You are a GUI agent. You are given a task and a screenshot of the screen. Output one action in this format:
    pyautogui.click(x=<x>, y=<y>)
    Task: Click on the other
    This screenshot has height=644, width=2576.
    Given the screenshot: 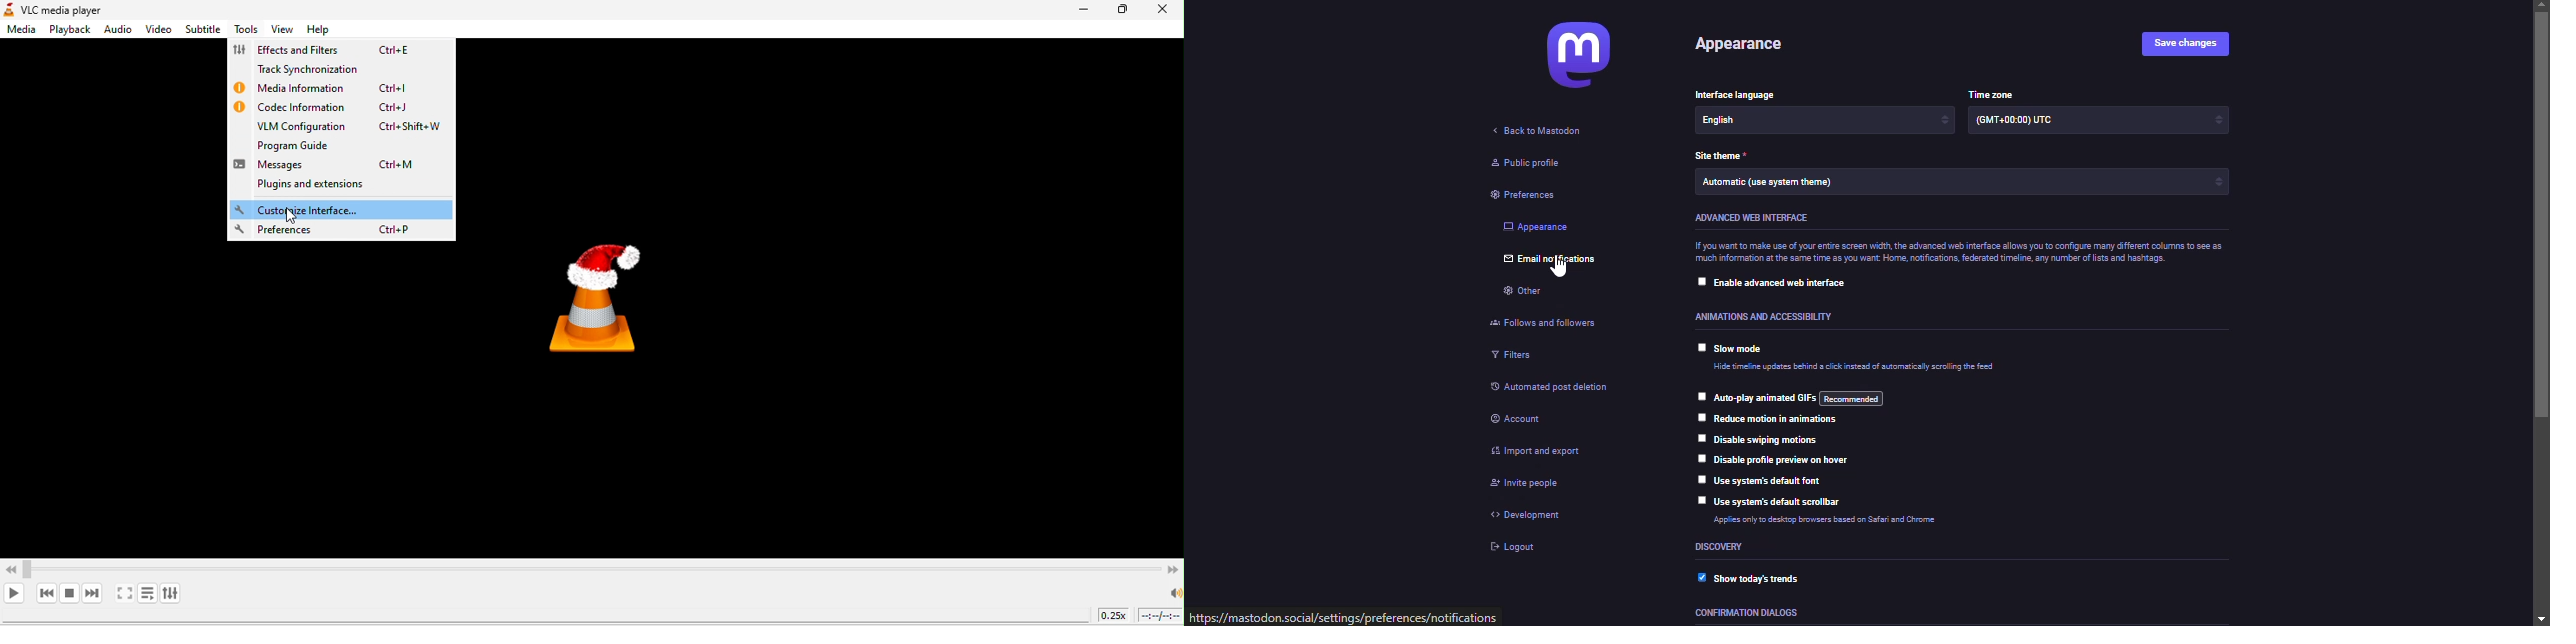 What is the action you would take?
    pyautogui.click(x=1523, y=294)
    